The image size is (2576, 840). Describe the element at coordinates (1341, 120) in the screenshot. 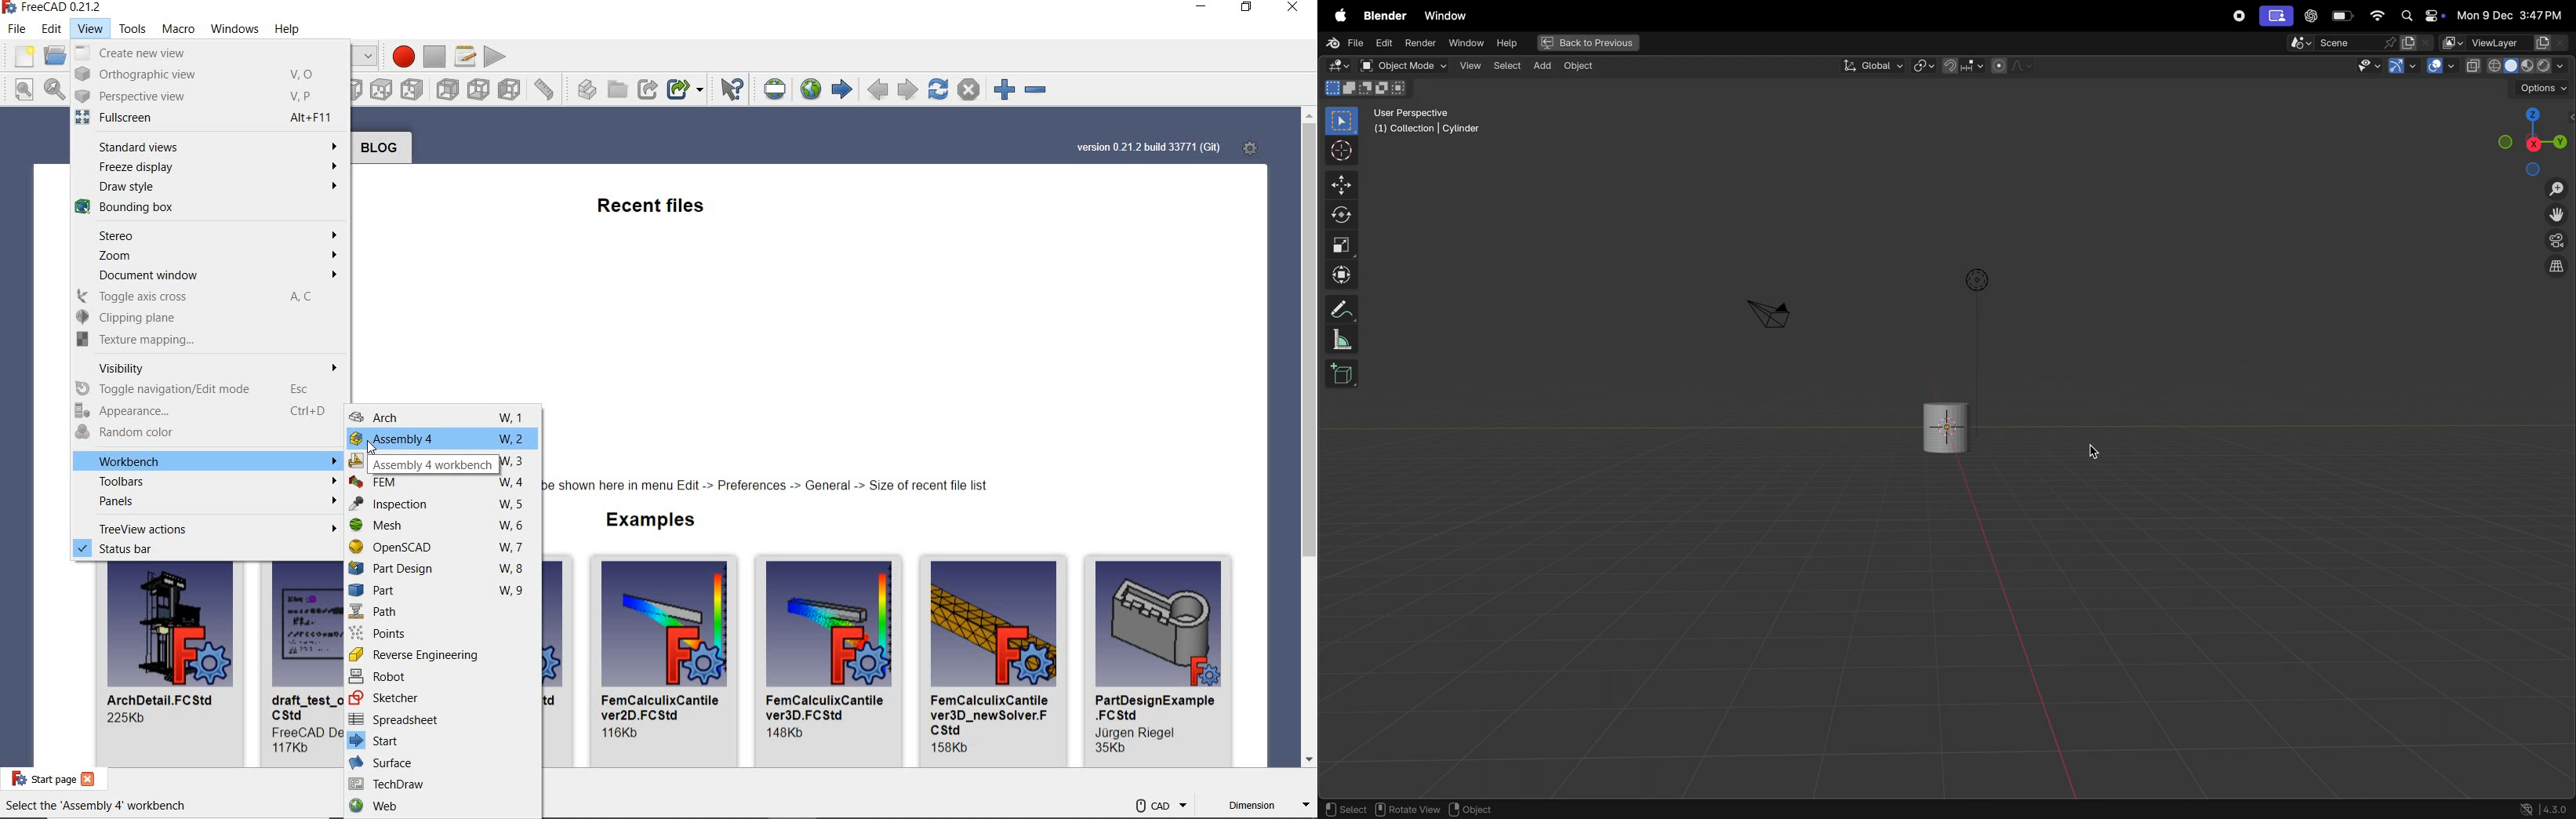

I see `select point` at that location.